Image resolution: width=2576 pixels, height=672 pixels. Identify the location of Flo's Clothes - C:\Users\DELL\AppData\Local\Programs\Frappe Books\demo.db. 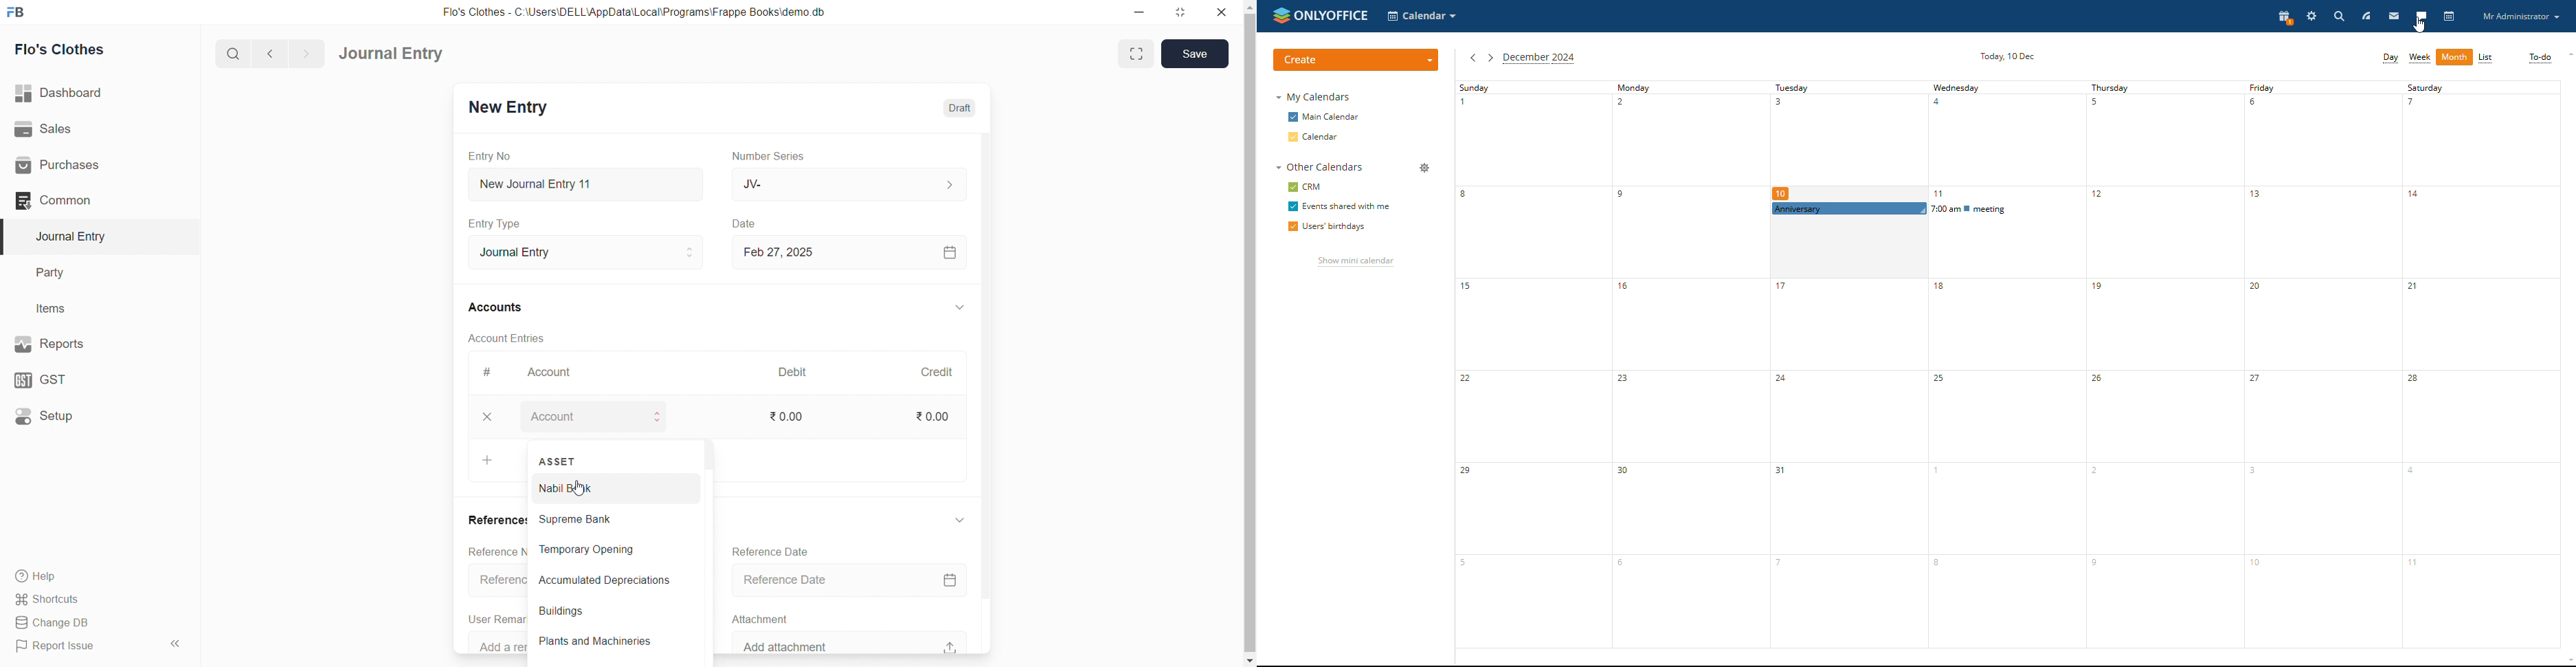
(641, 11).